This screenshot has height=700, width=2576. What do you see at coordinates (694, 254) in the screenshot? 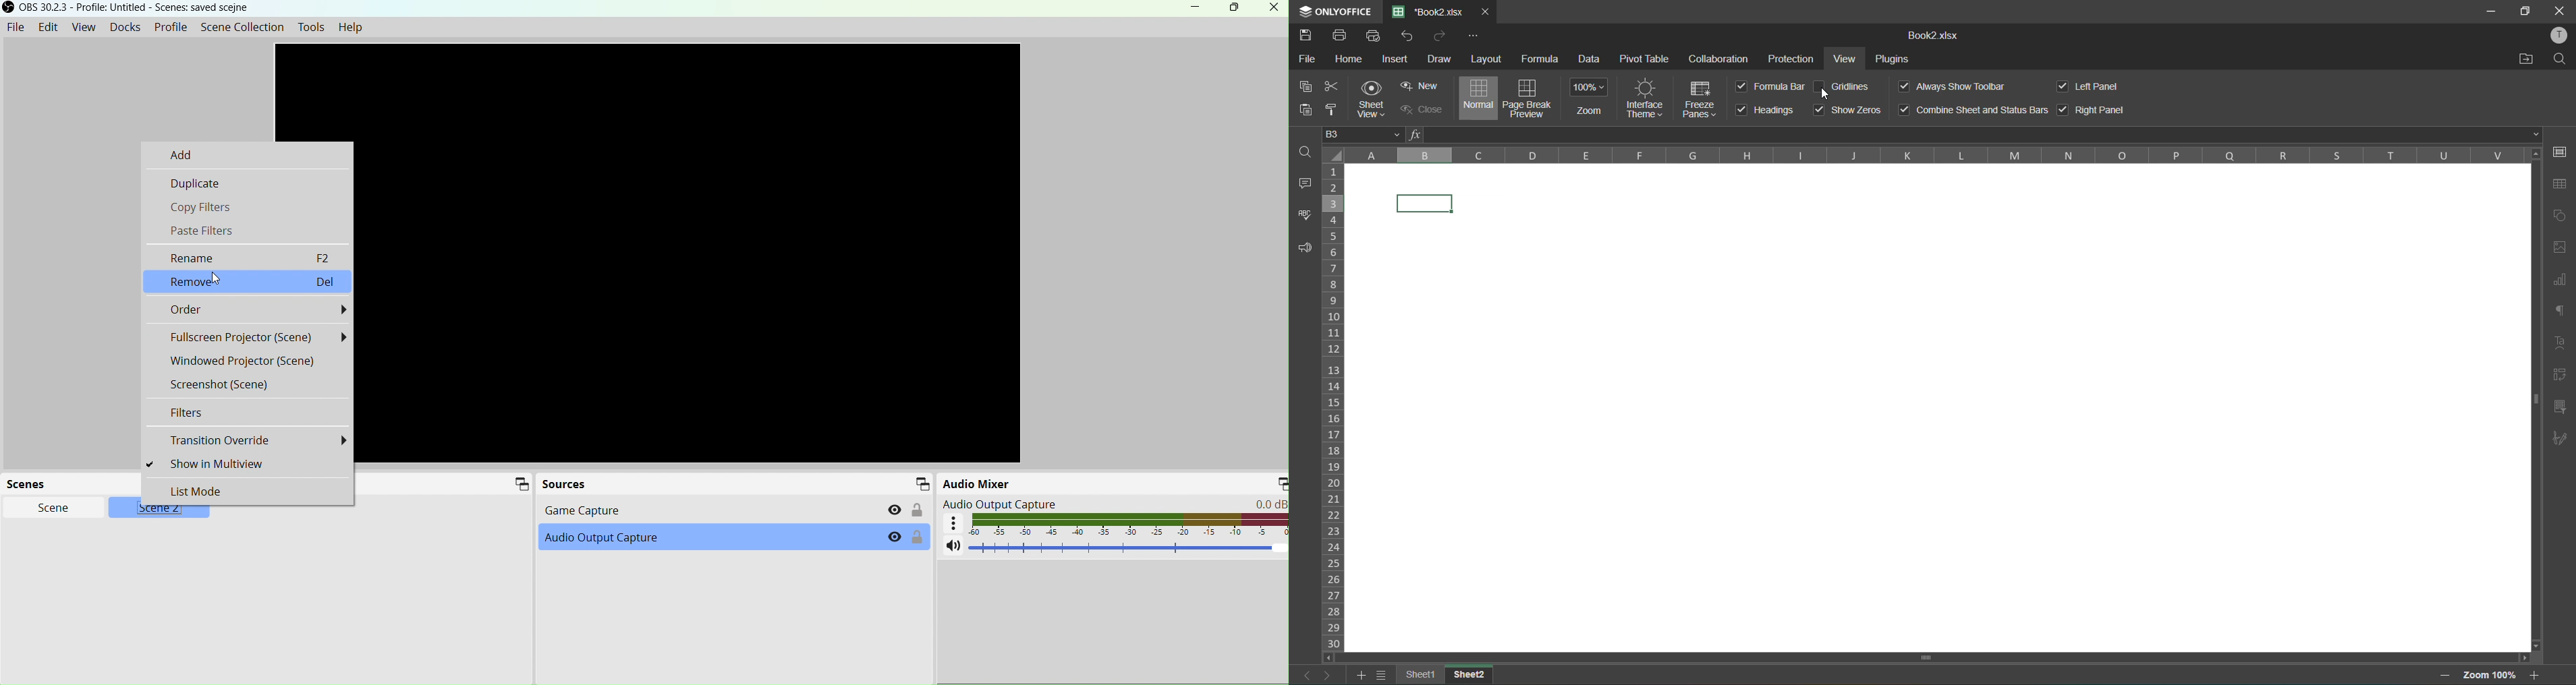
I see `Preview Window` at bounding box center [694, 254].